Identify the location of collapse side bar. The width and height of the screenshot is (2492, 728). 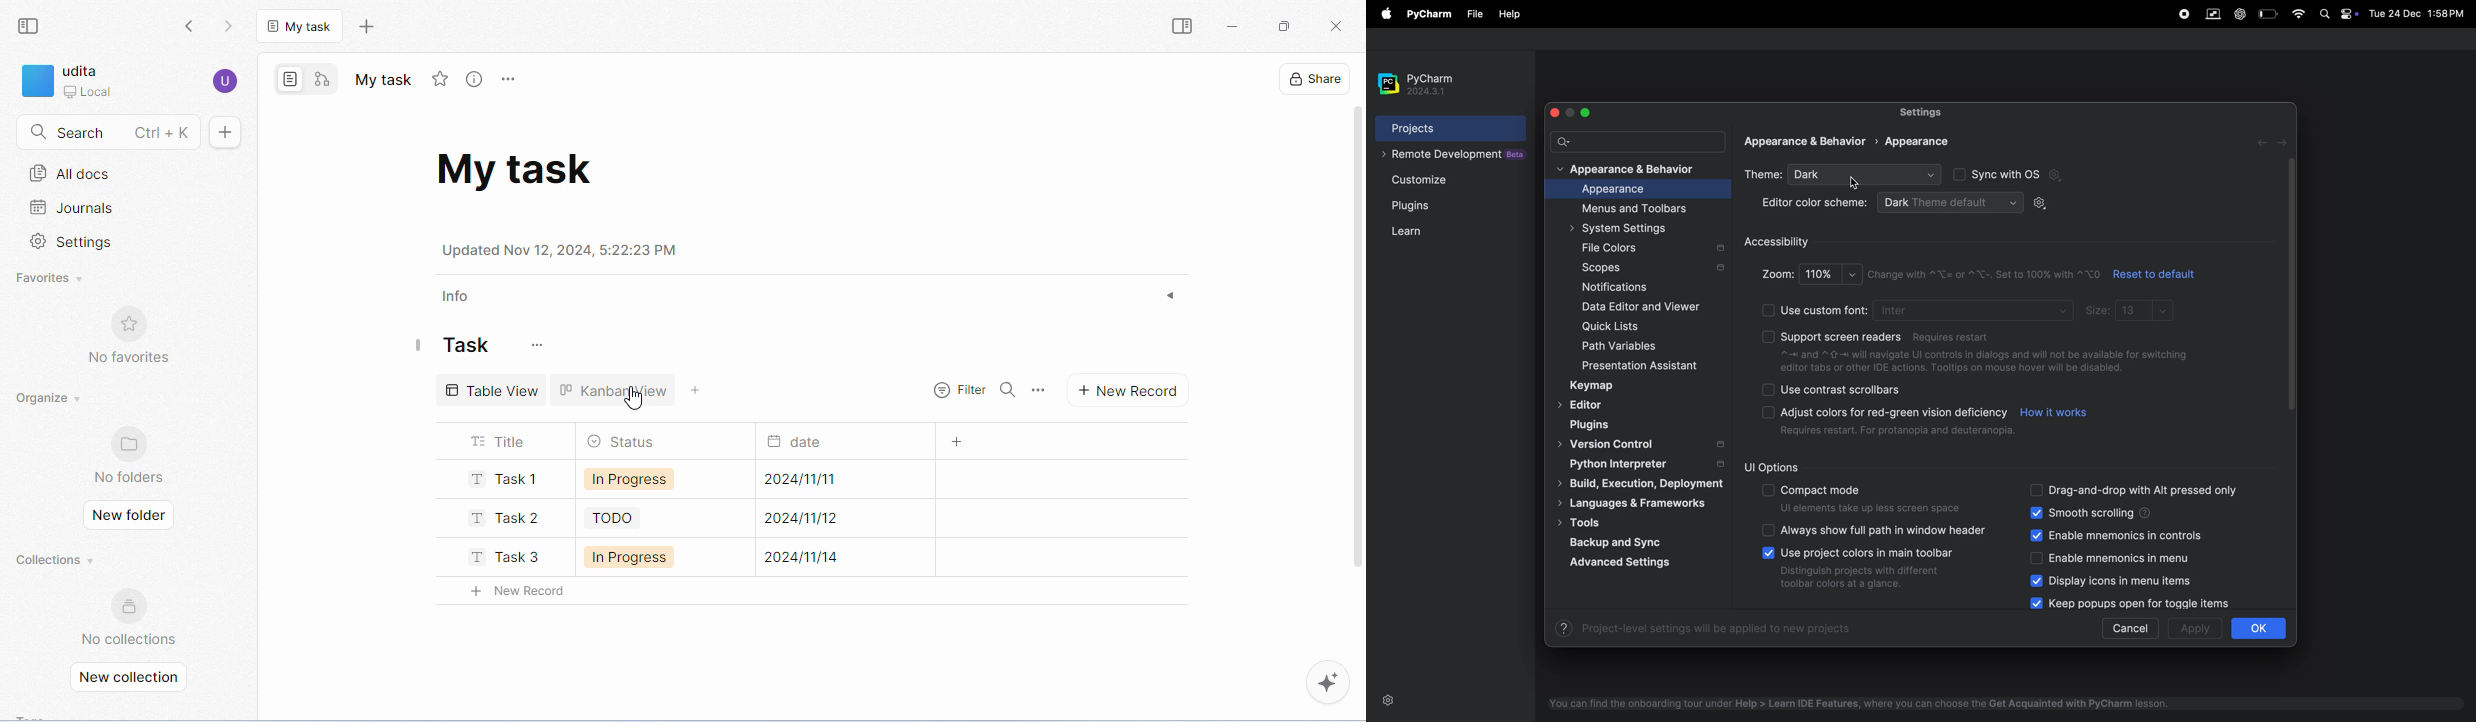
(30, 26).